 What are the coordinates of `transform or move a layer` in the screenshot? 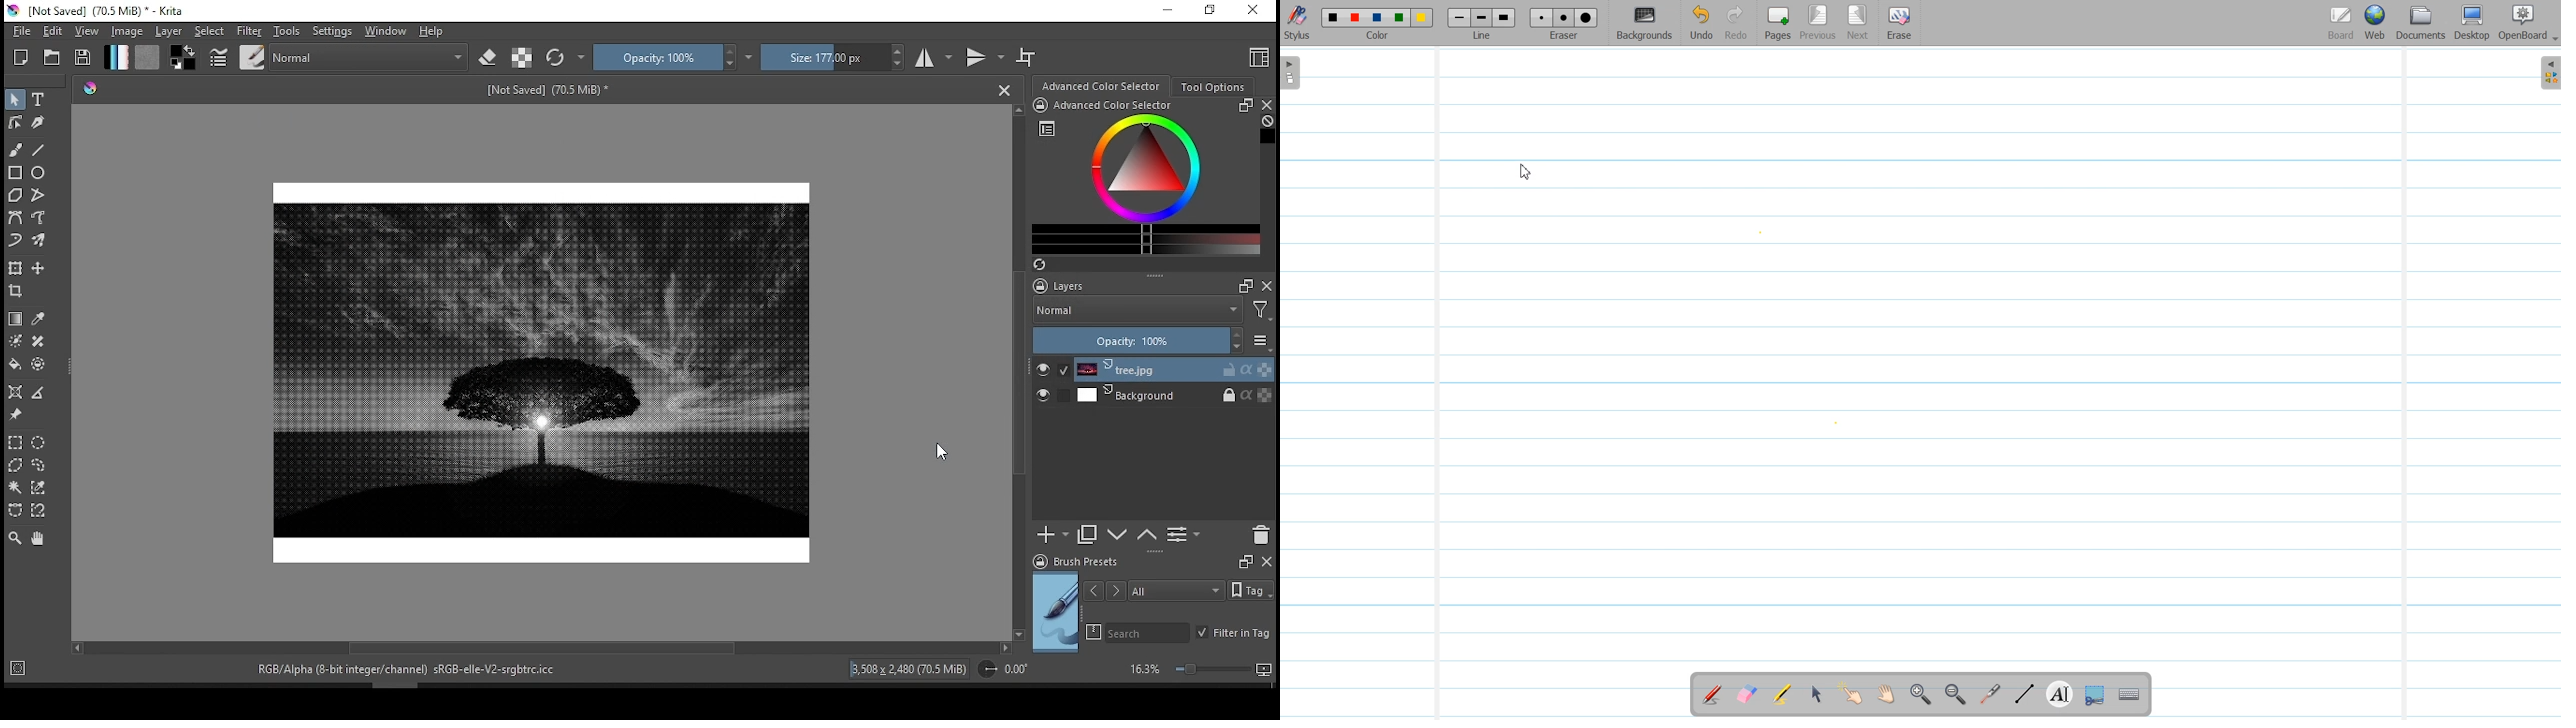 It's located at (15, 268).